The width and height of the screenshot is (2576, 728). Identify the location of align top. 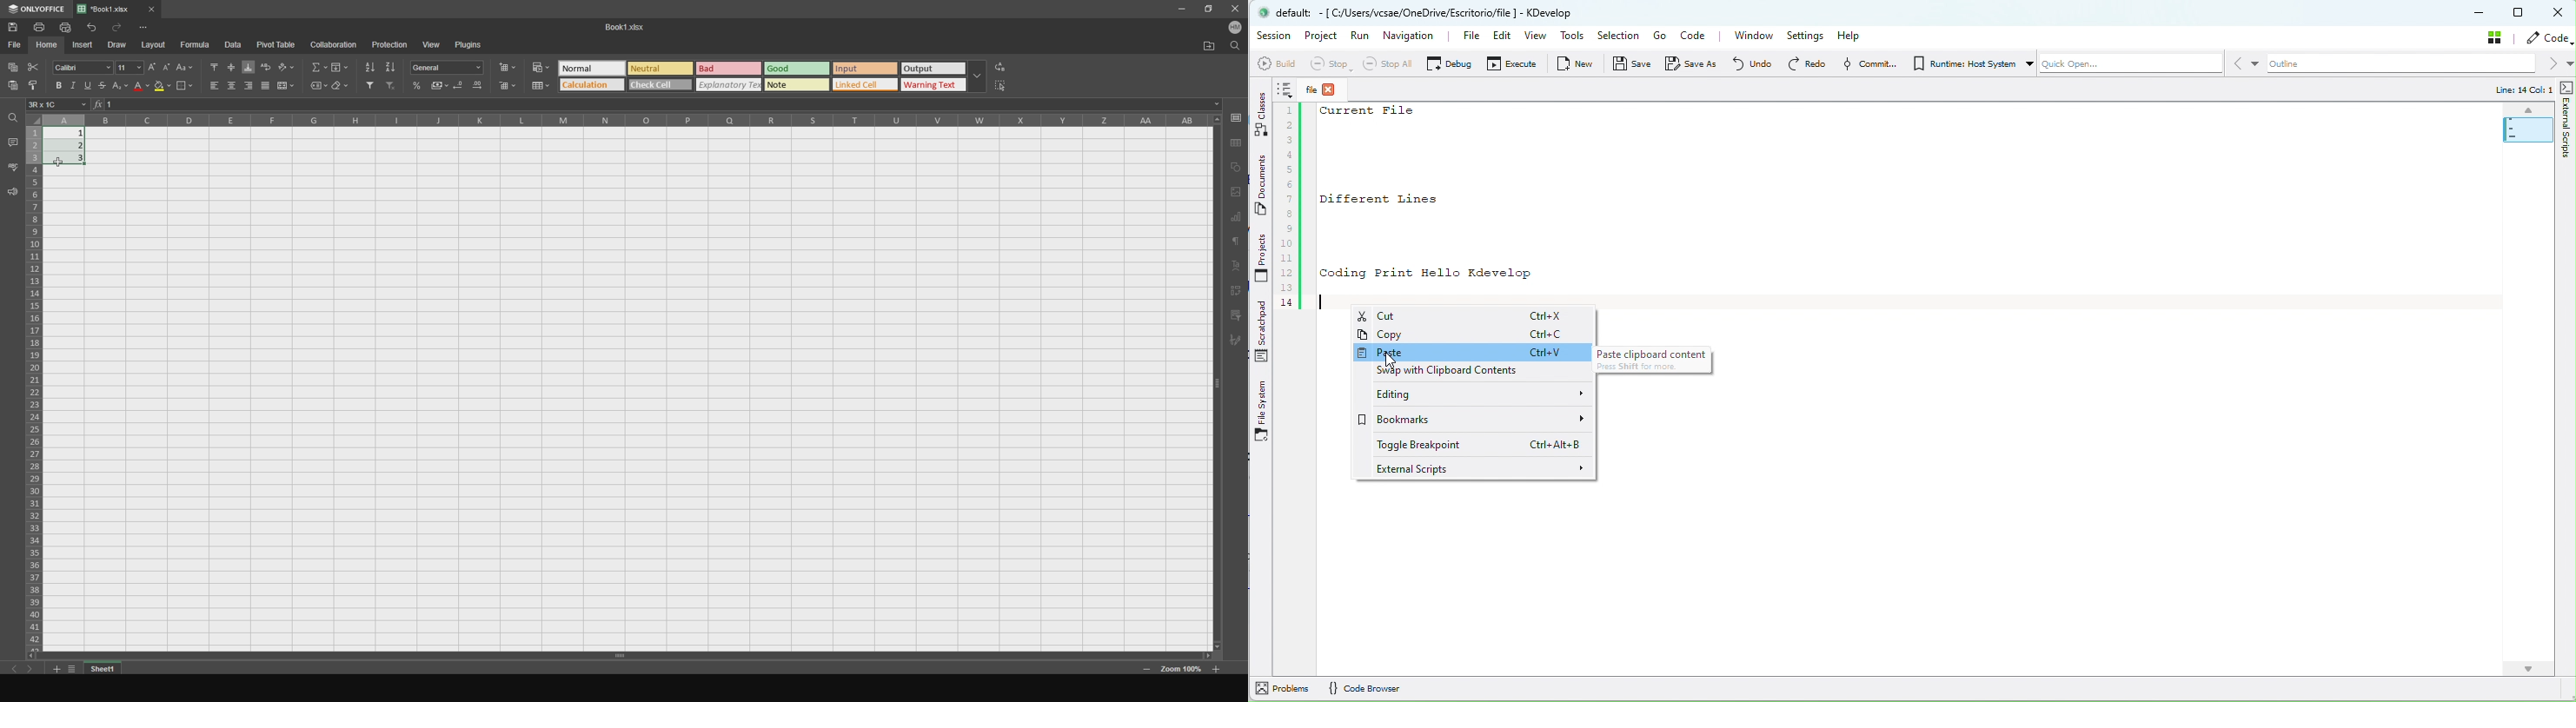
(211, 65).